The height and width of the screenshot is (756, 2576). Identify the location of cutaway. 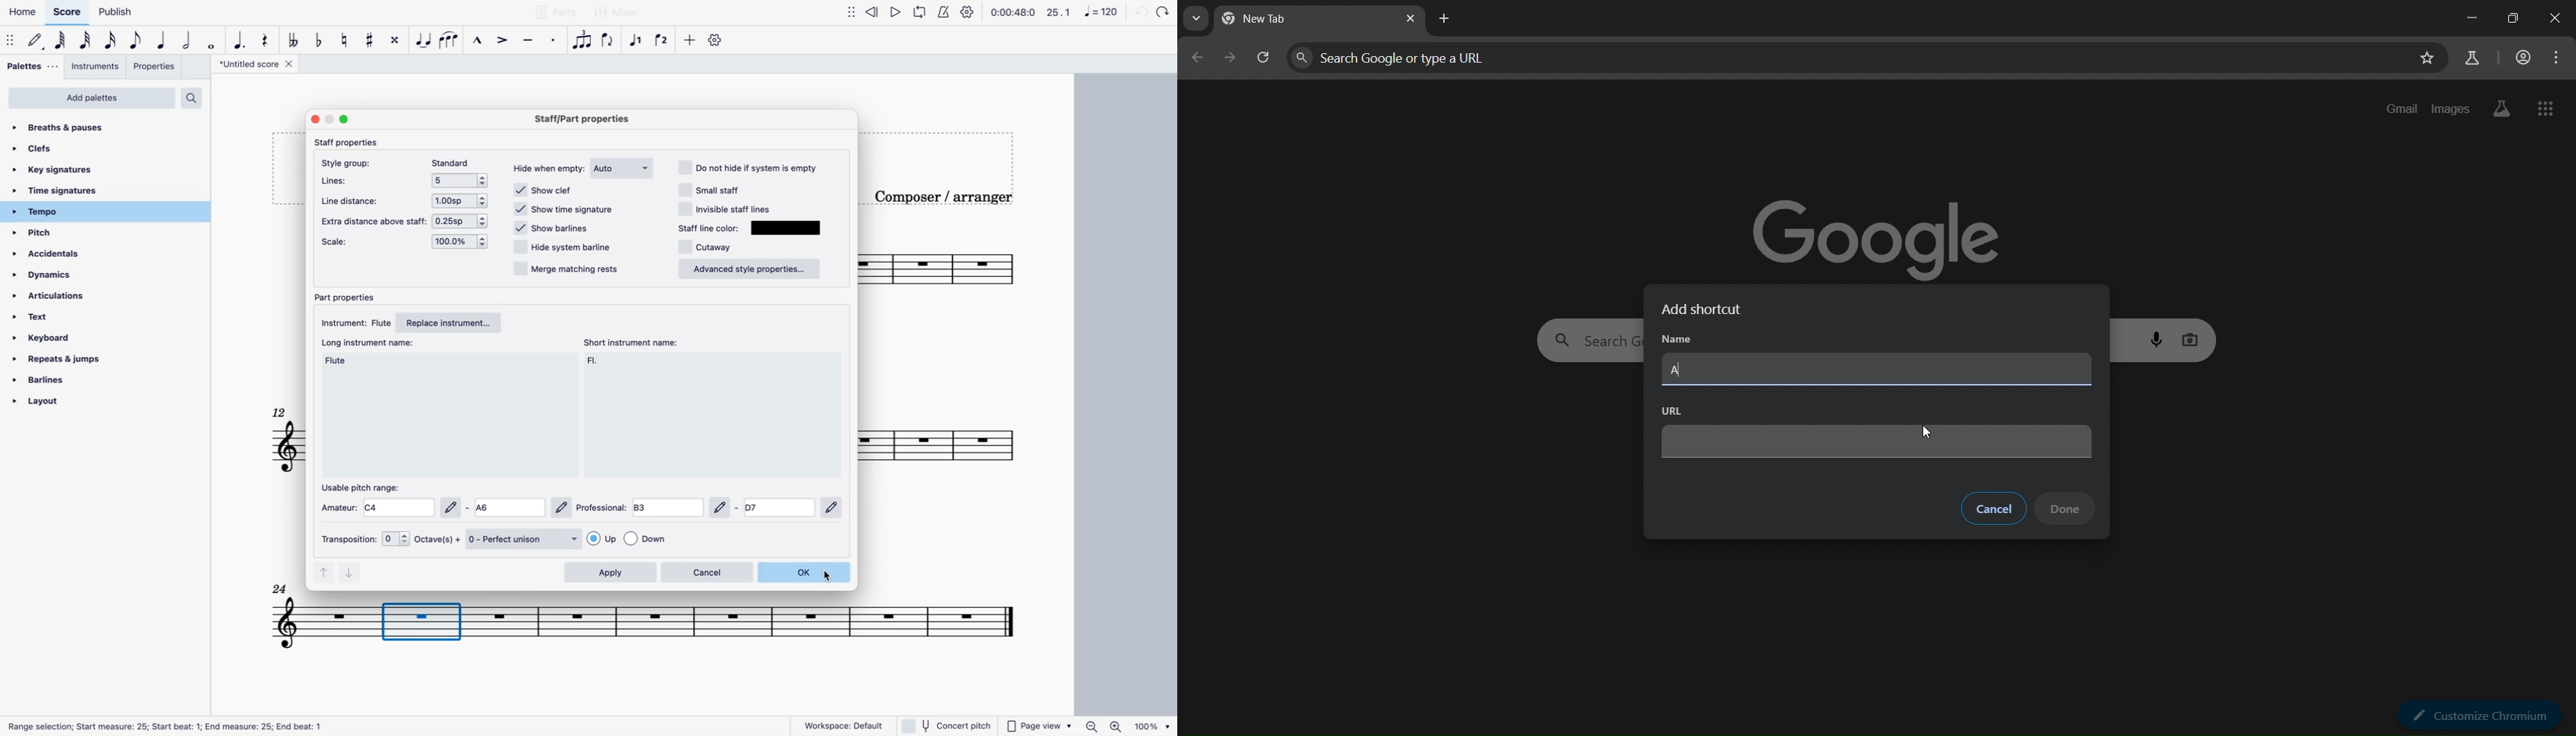
(711, 247).